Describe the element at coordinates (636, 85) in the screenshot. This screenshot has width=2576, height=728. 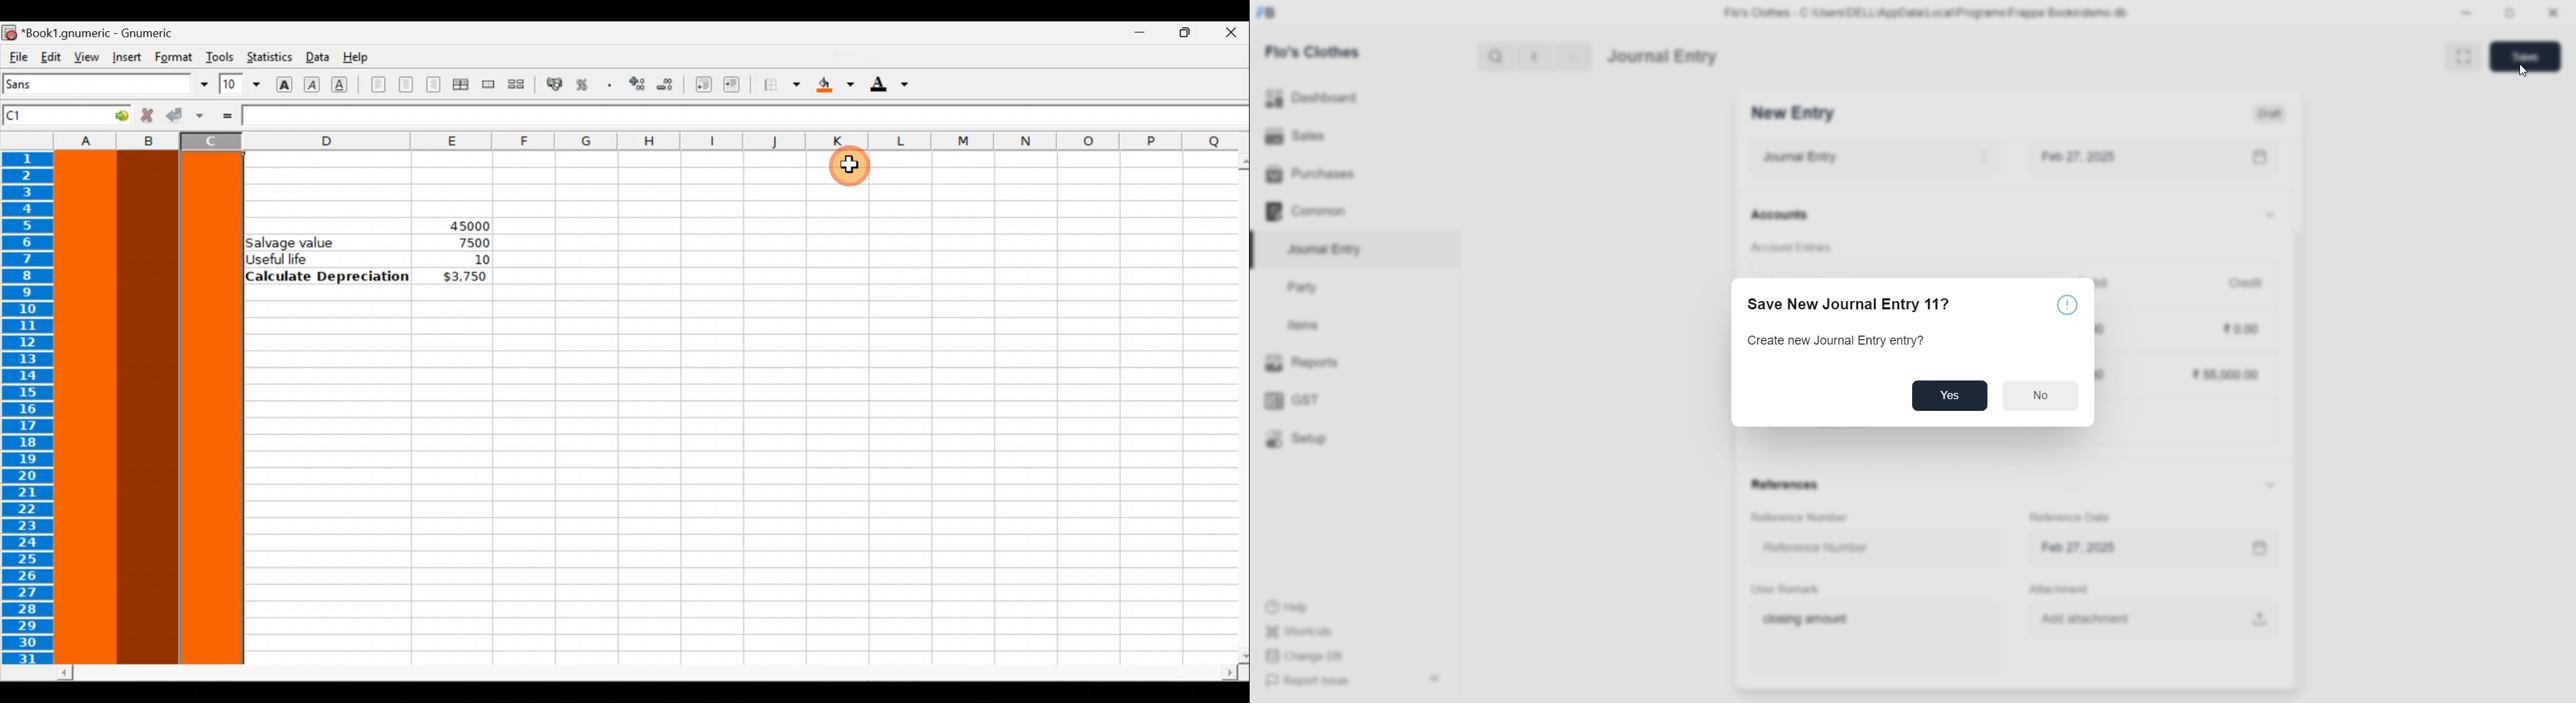
I see `Increase the number of decimals` at that location.